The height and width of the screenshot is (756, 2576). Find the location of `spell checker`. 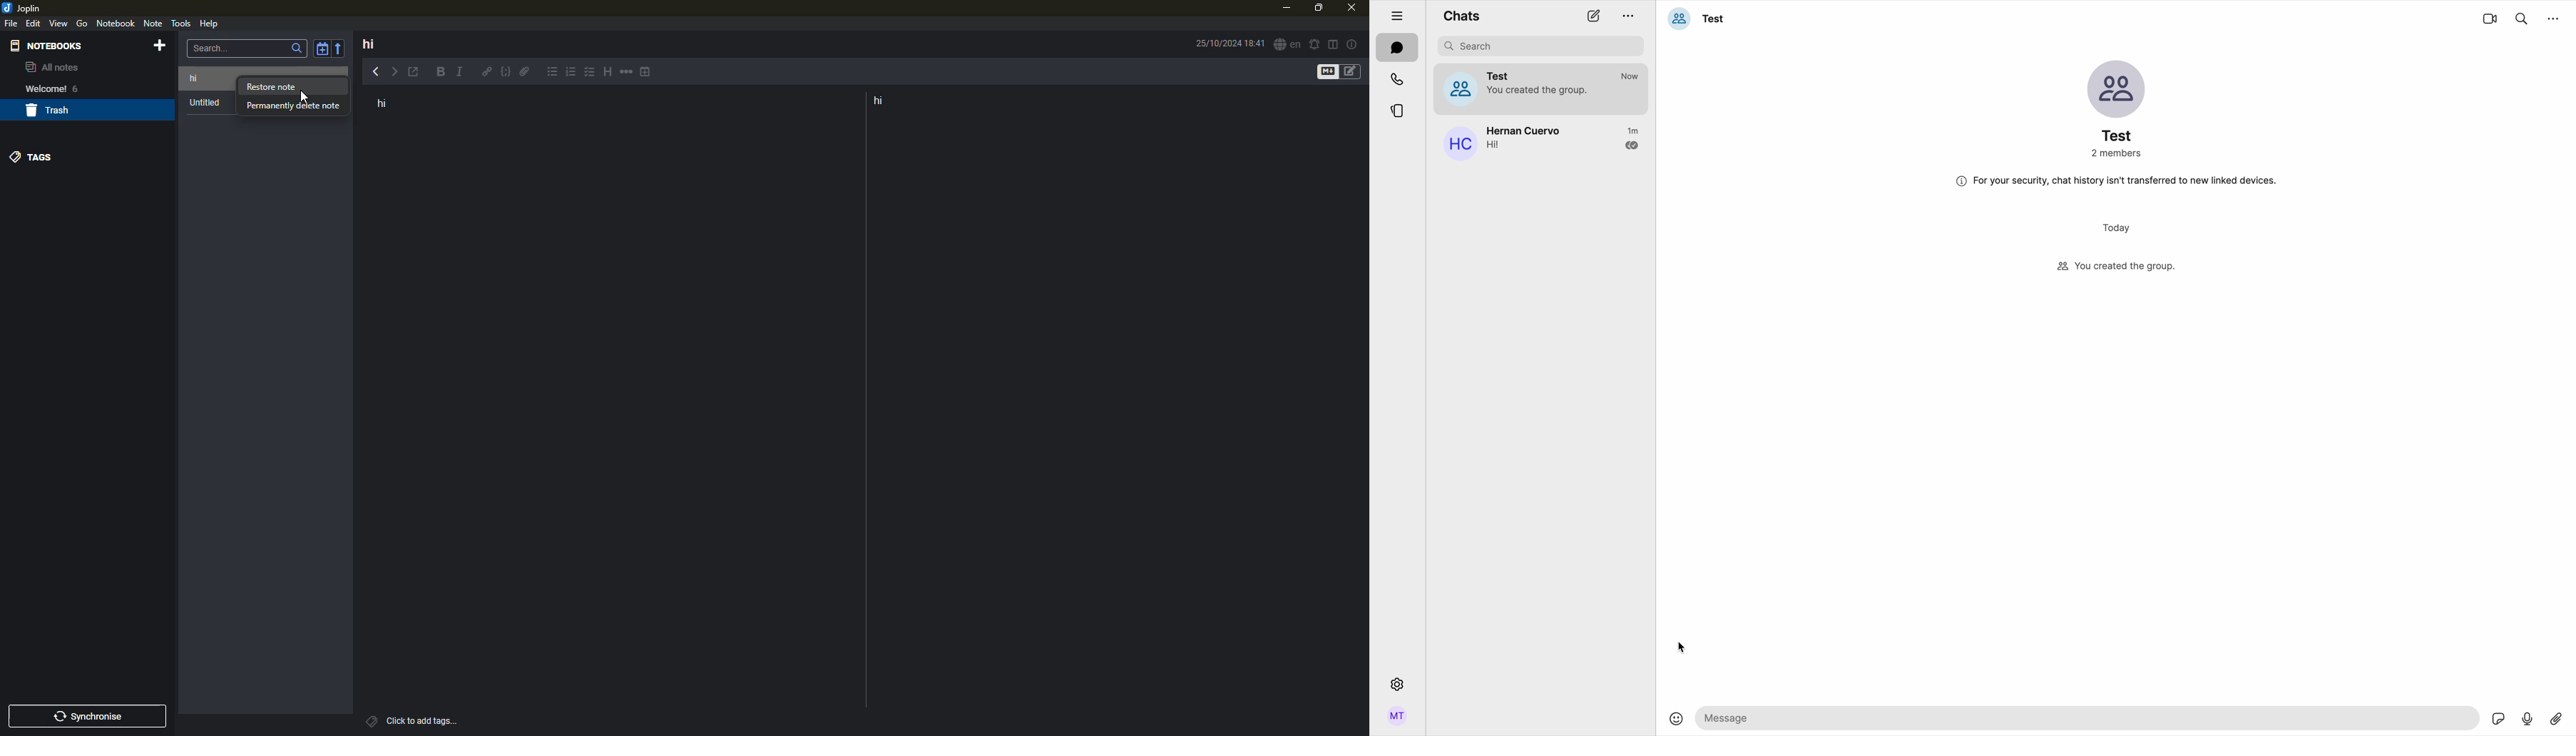

spell checker is located at coordinates (1286, 45).